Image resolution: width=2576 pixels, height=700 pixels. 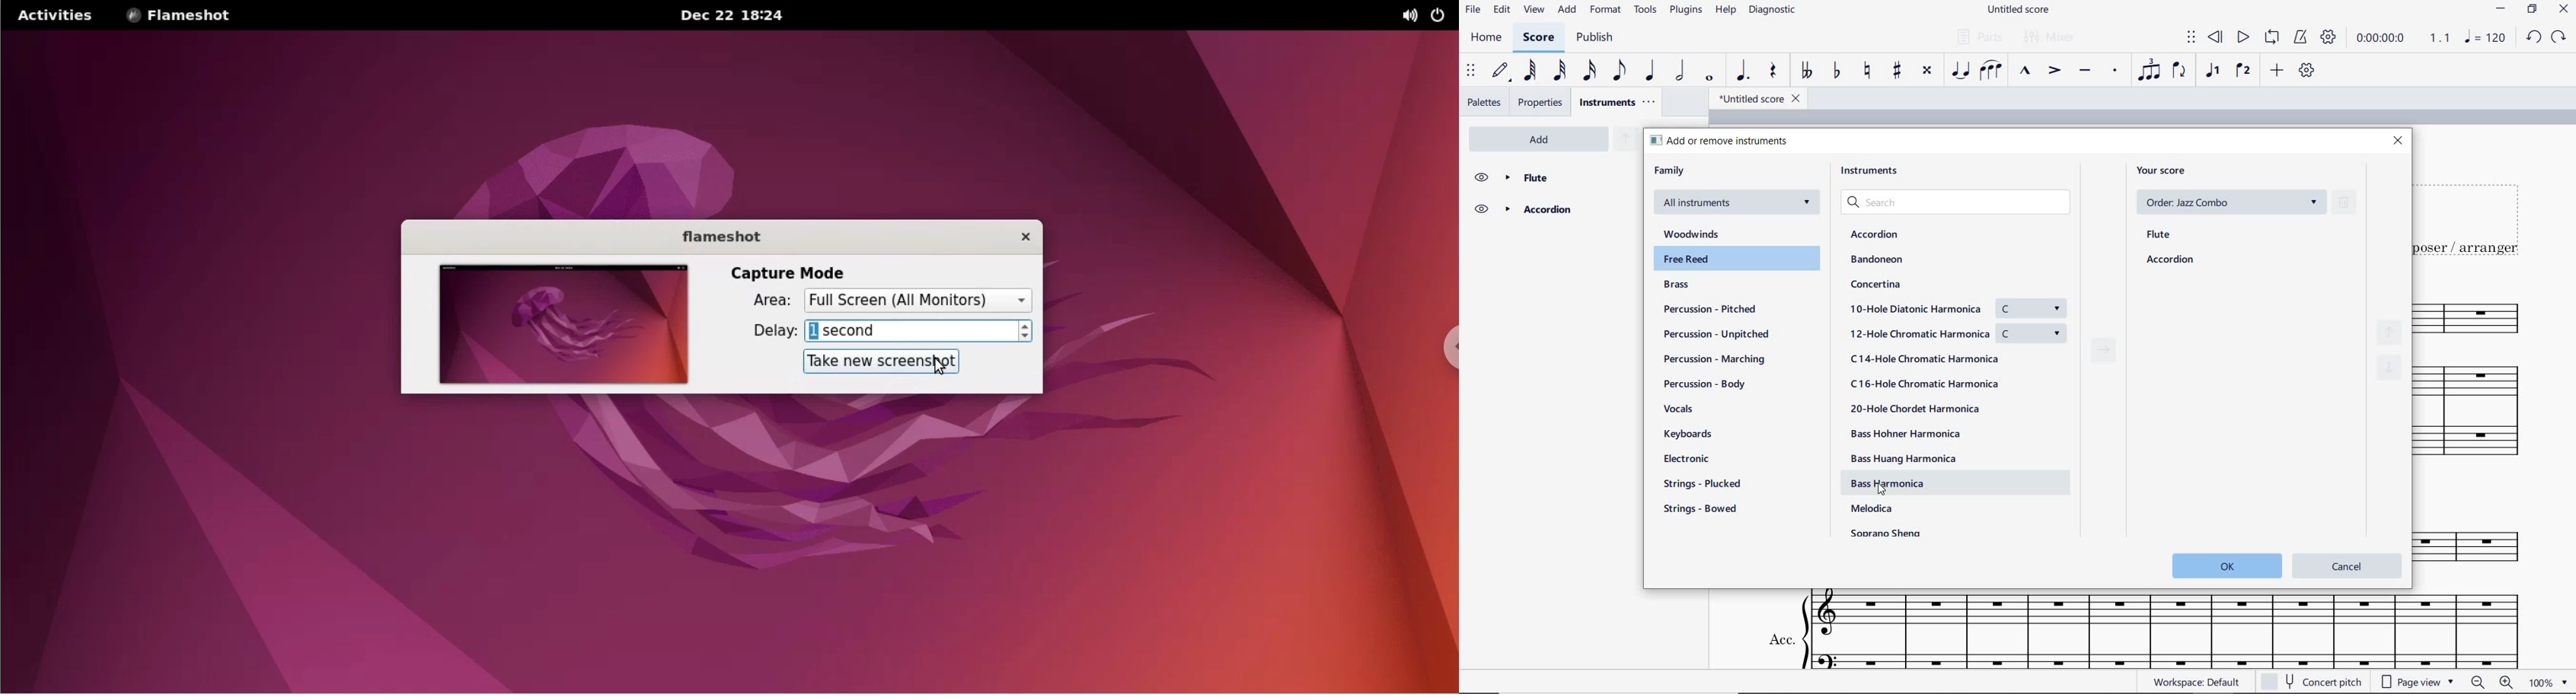 I want to click on customize toolbar, so click(x=2308, y=70).